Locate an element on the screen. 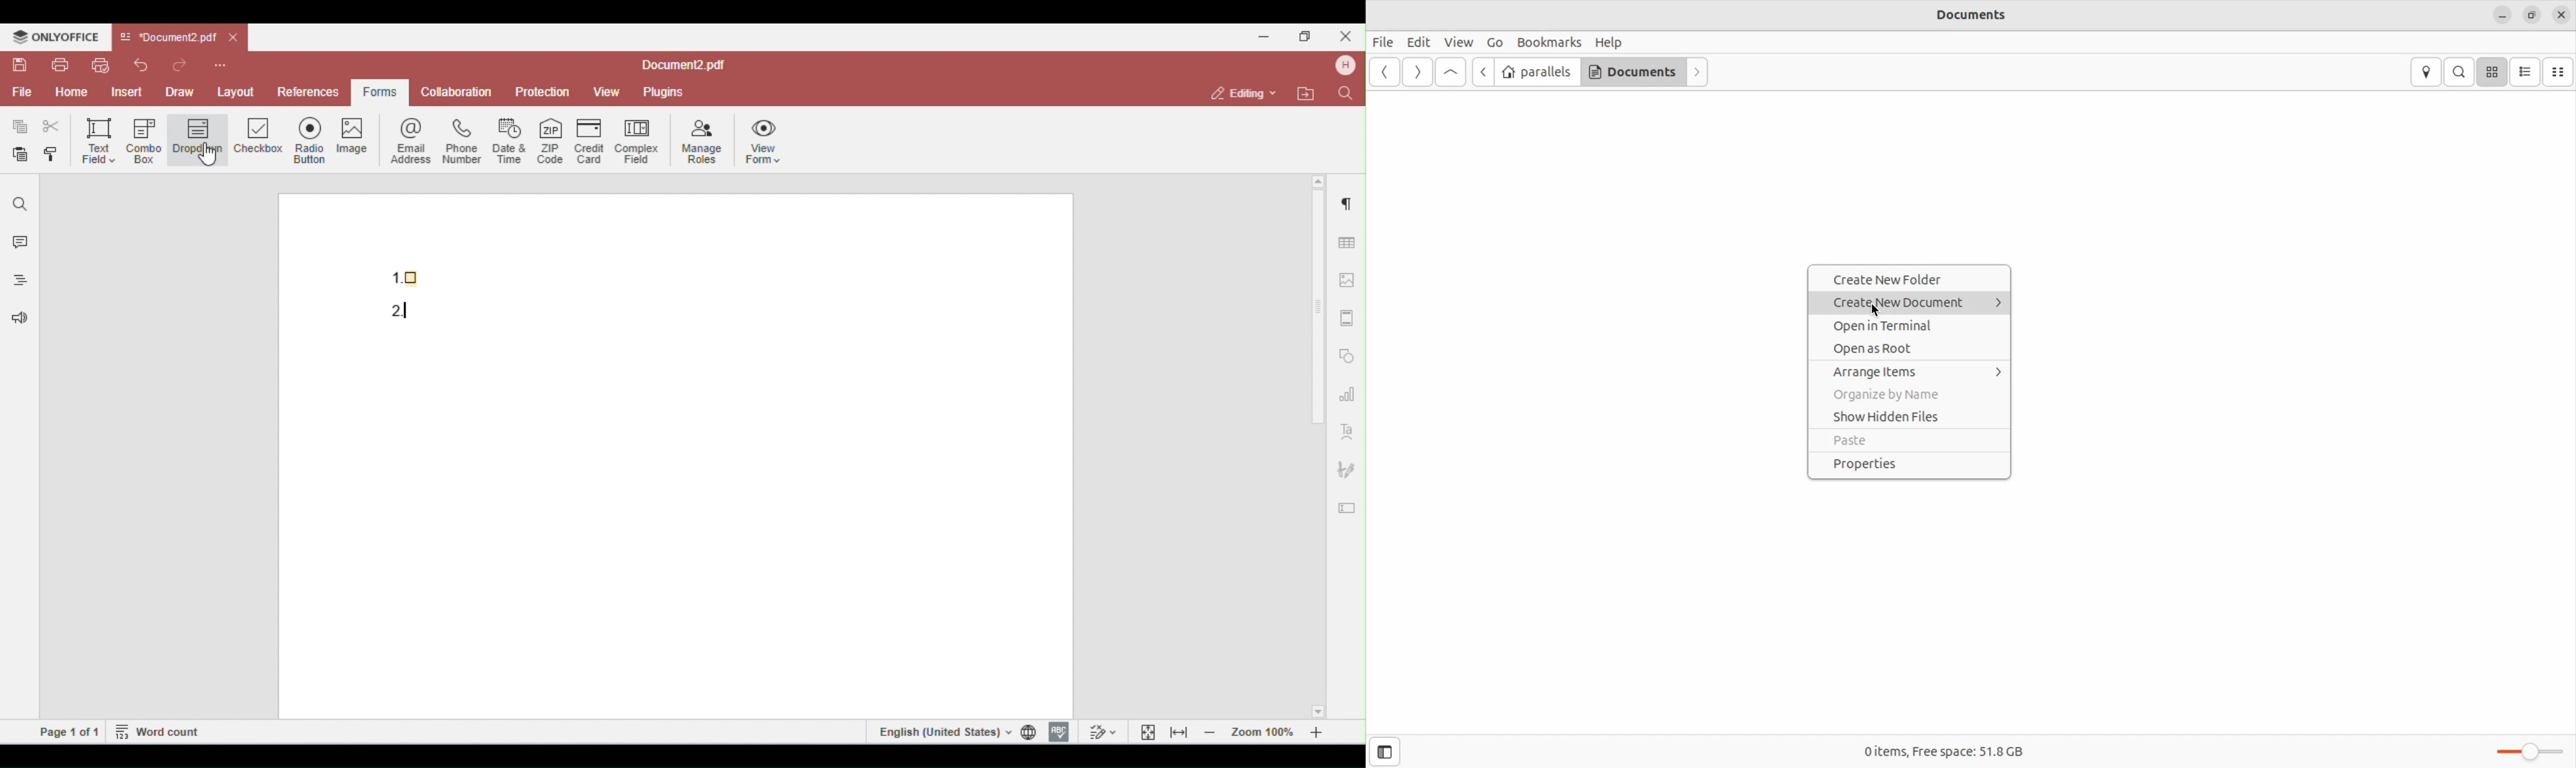 Image resolution: width=2576 pixels, height=784 pixels. Go is located at coordinates (1494, 43).